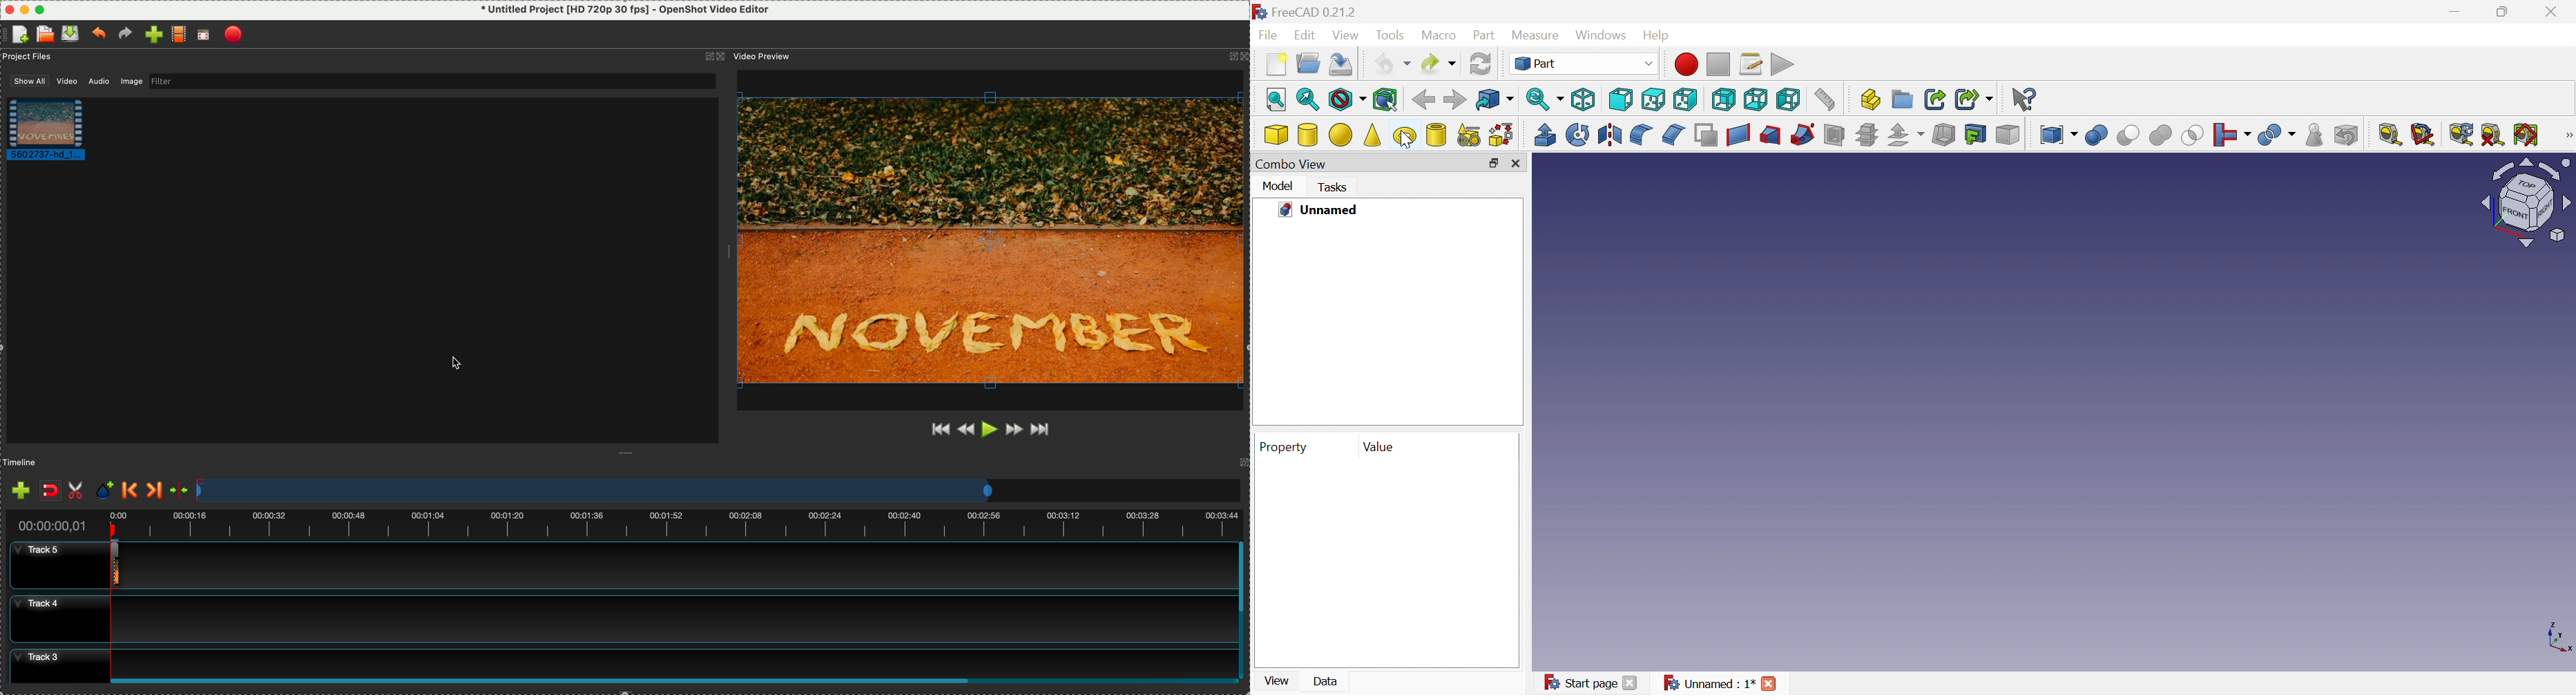  I want to click on Help, so click(1655, 37).